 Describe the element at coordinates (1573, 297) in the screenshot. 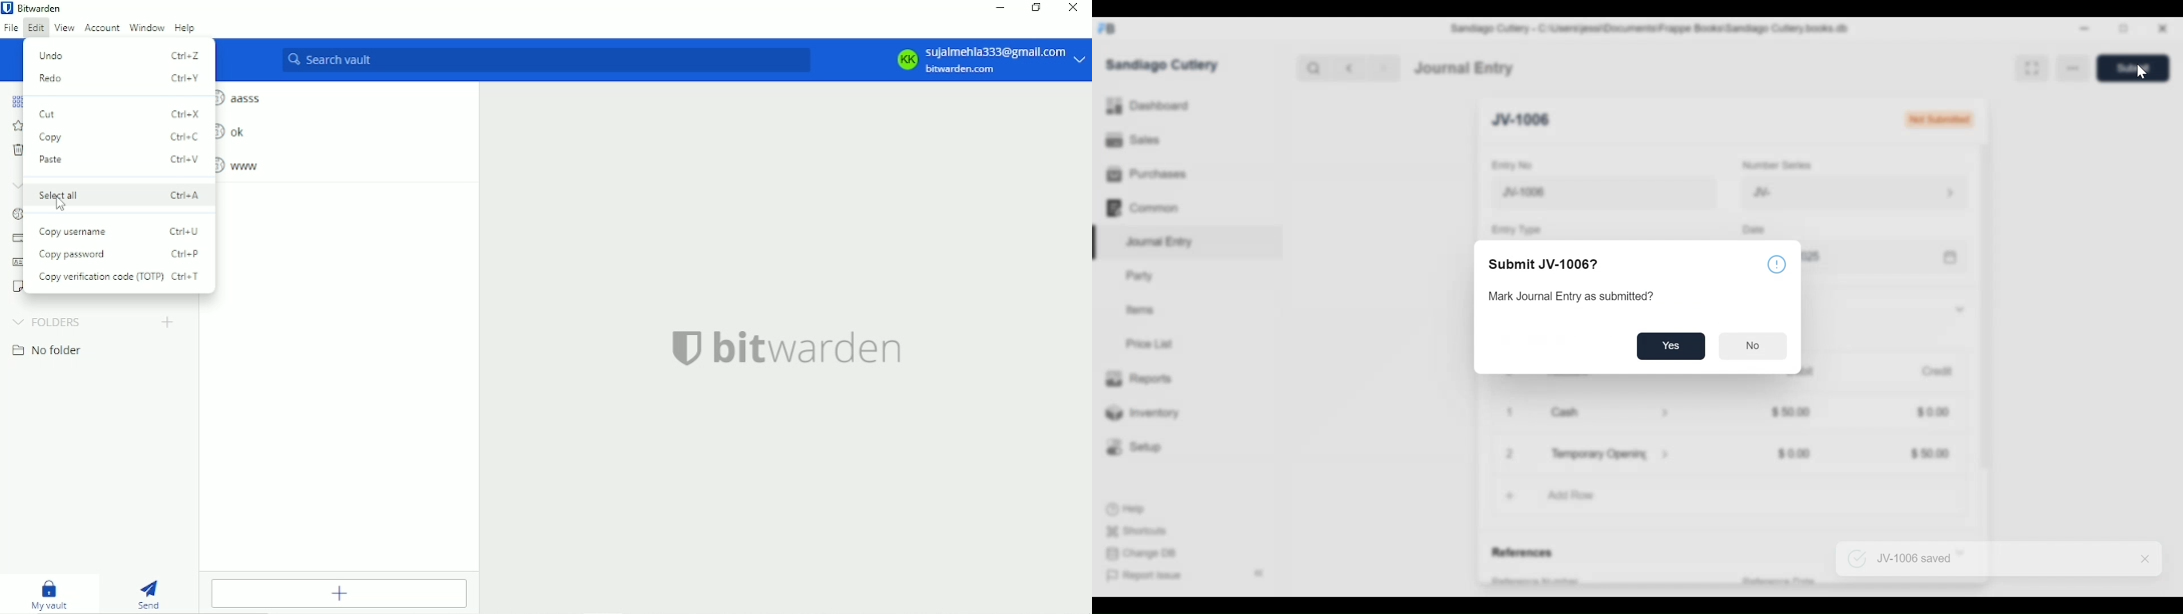

I see `Mark Journal Entry as submitted?` at that location.